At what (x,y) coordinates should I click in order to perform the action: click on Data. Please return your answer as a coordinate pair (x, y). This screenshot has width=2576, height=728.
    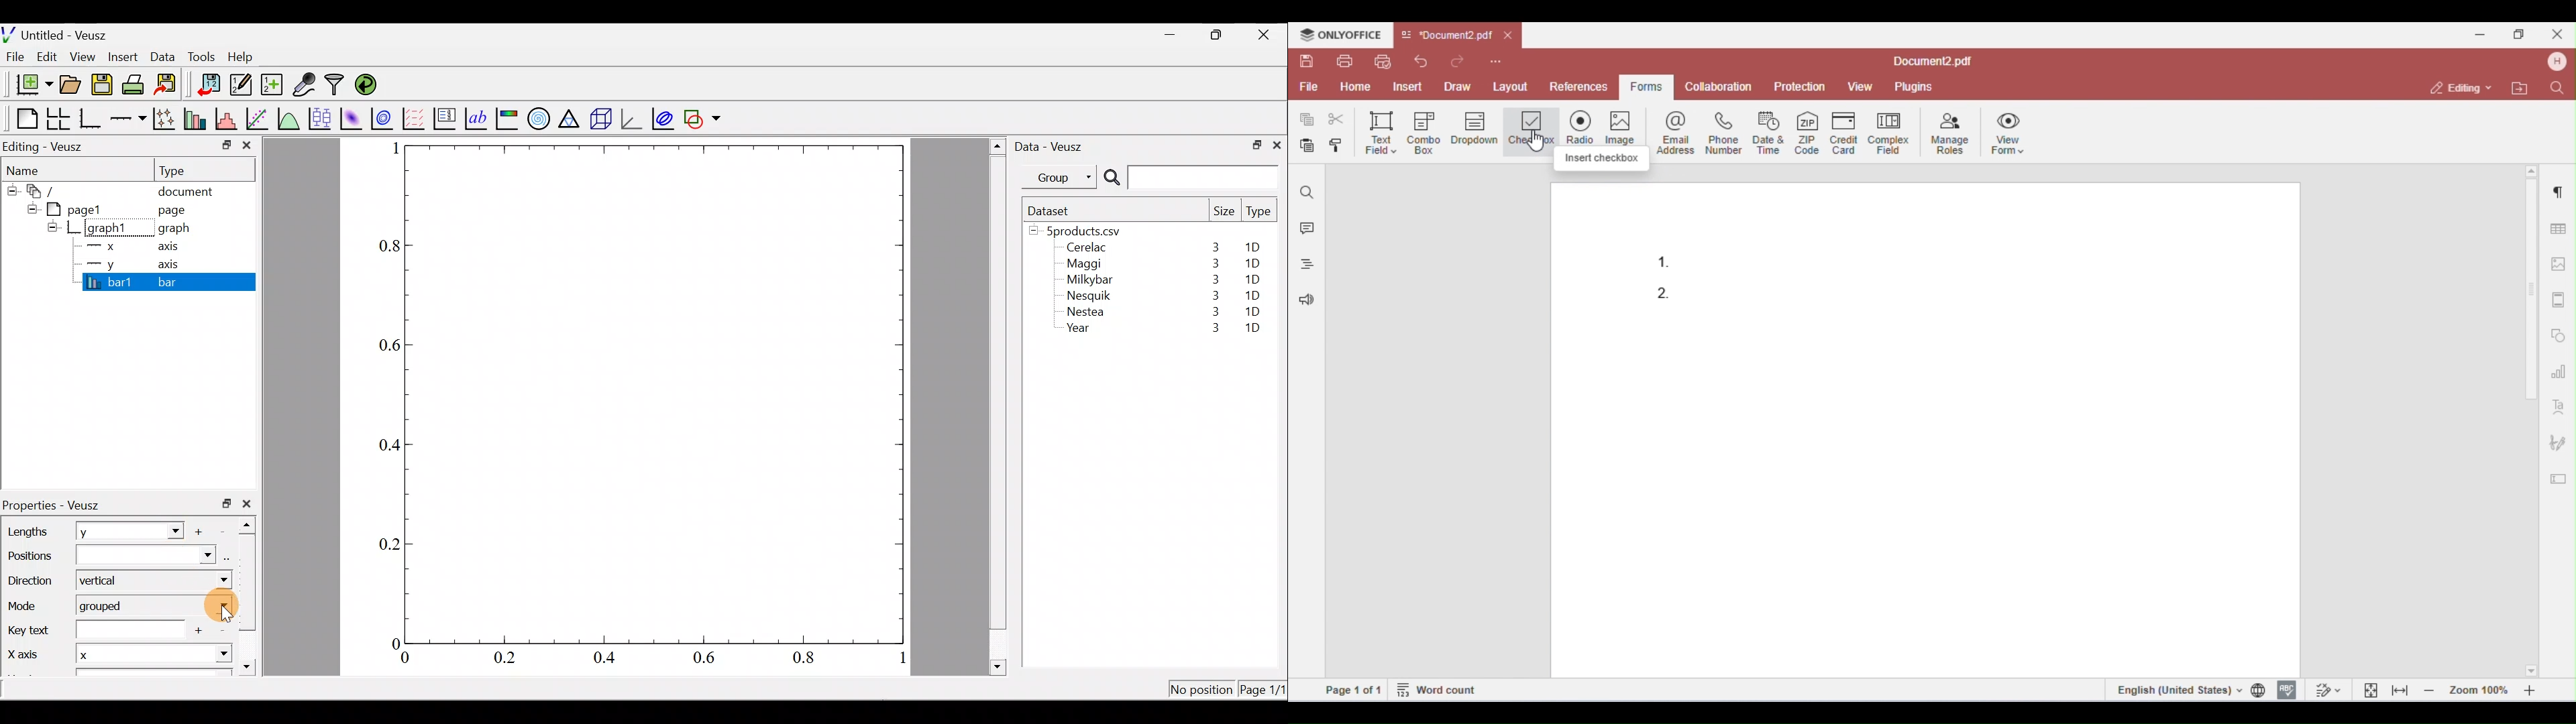
    Looking at the image, I should click on (162, 56).